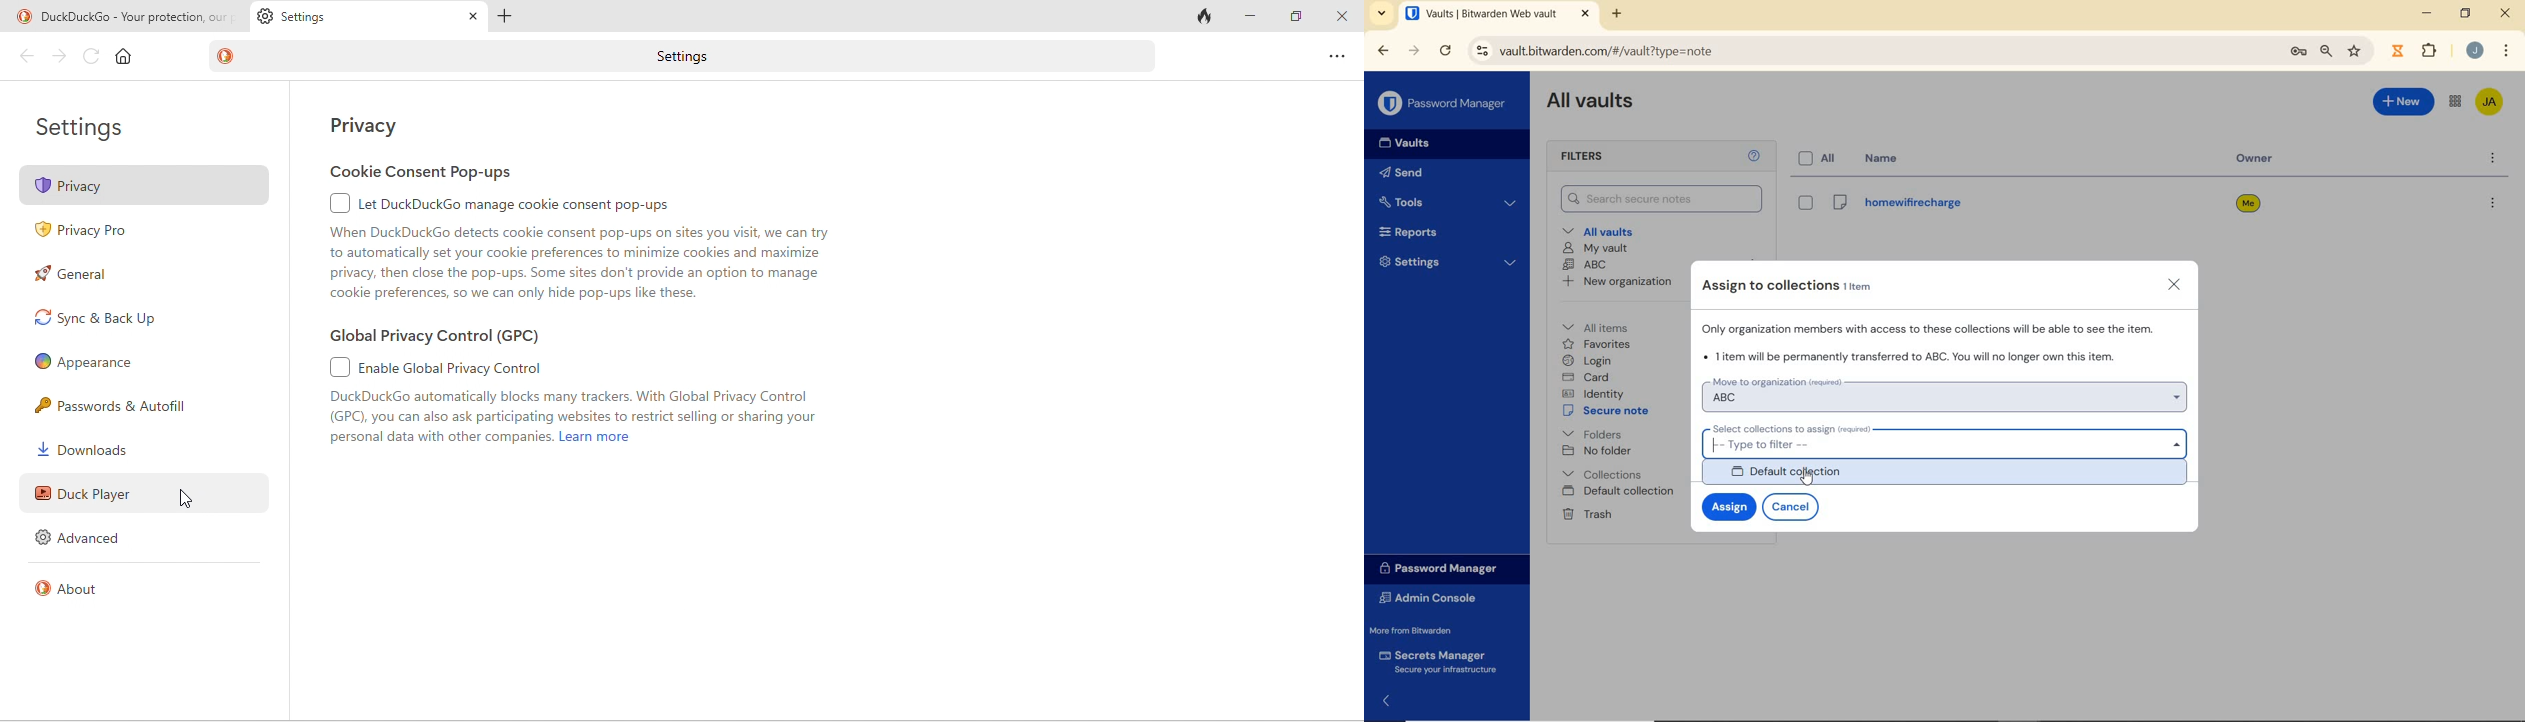 Image resolution: width=2548 pixels, height=728 pixels. I want to click on toggle between admin console and password manager, so click(2456, 102).